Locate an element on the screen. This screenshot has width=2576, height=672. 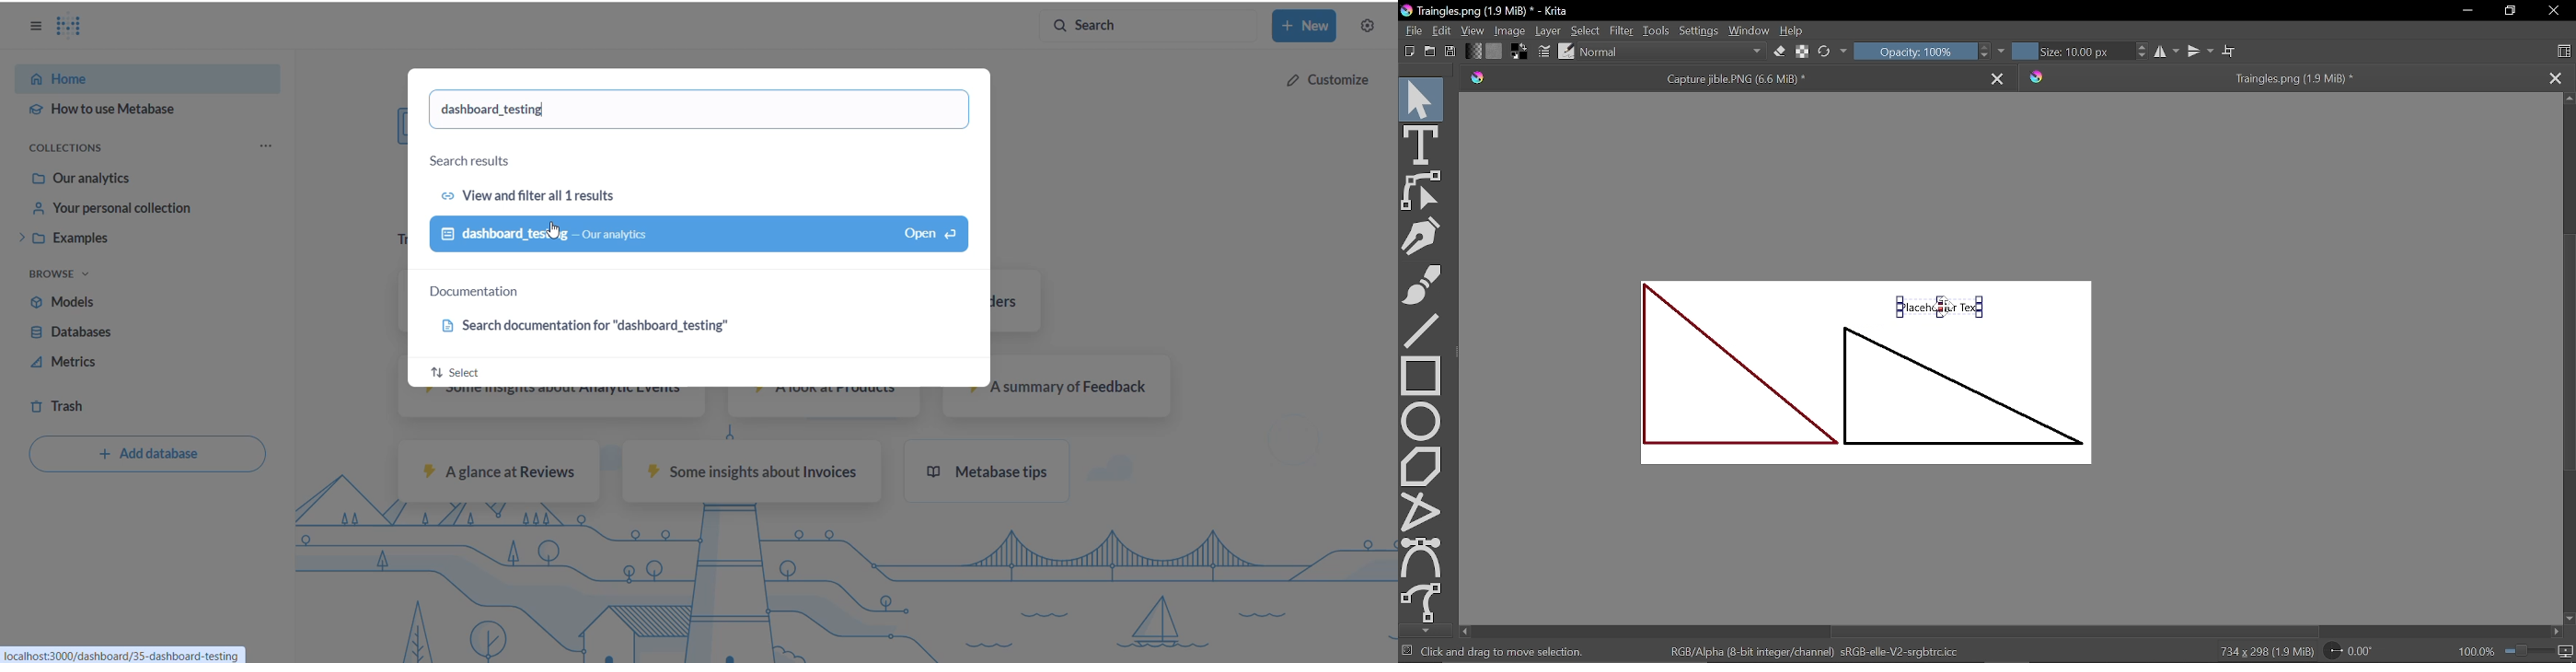
metrics is located at coordinates (123, 362).